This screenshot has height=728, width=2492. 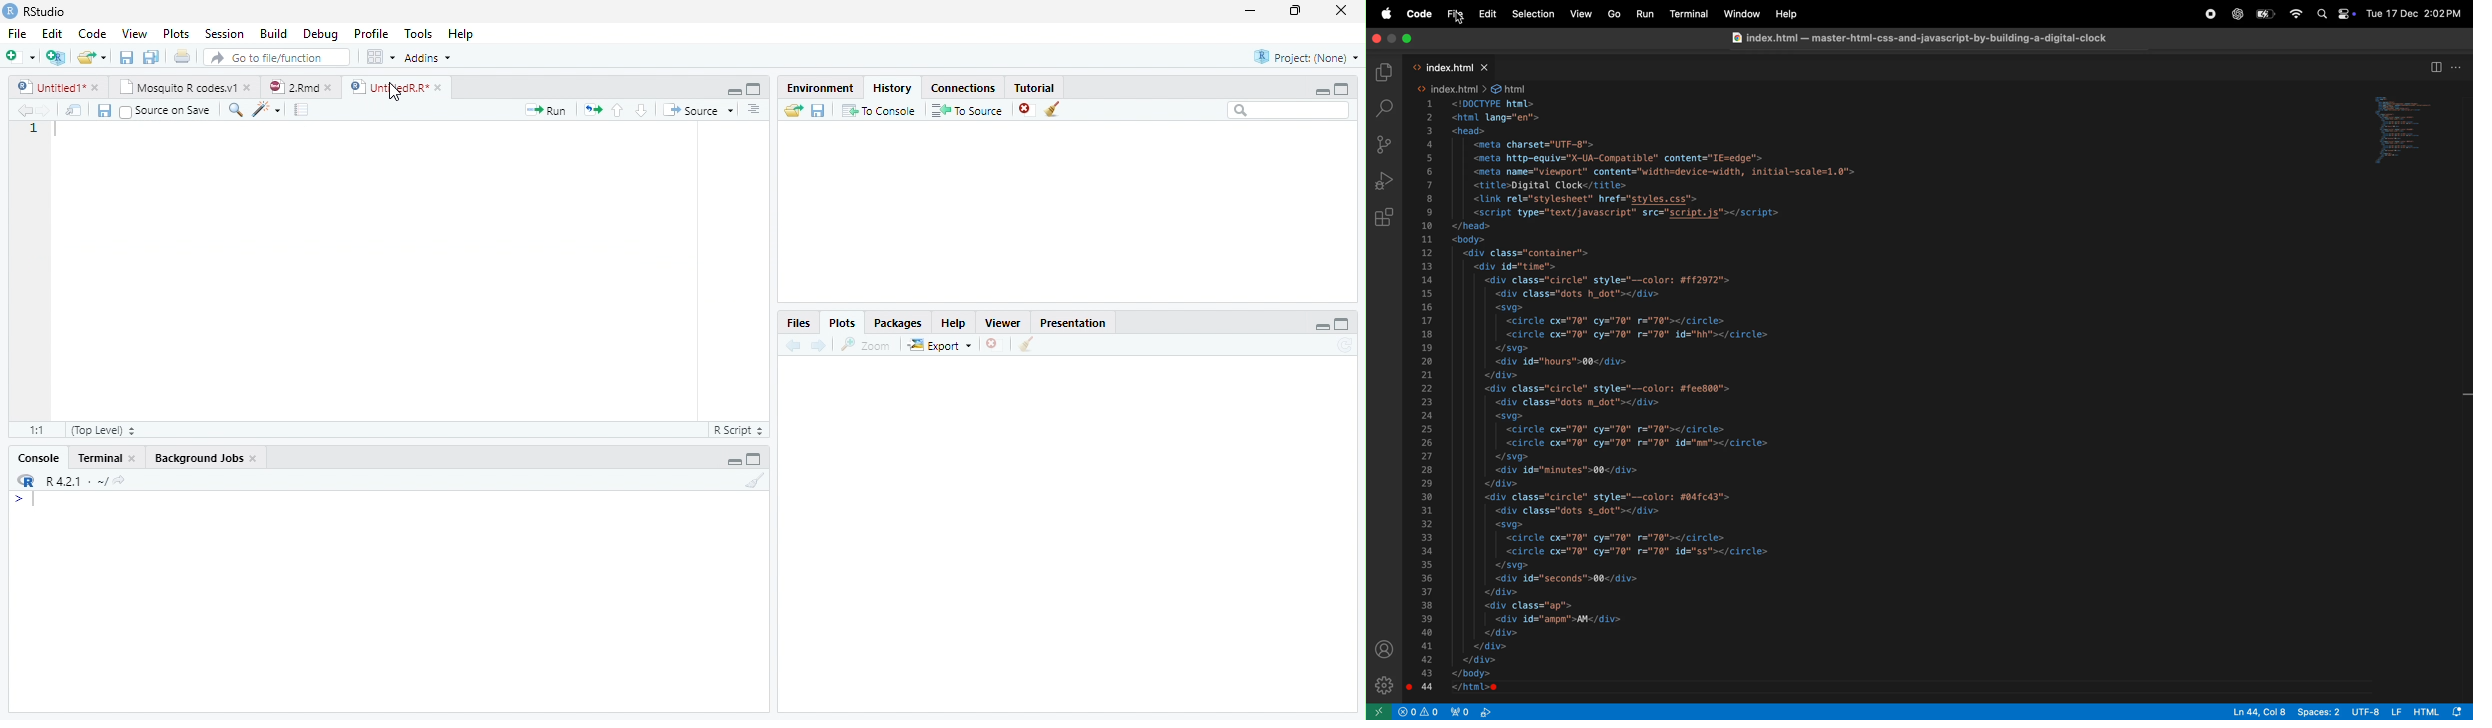 I want to click on Compile Report, so click(x=301, y=109).